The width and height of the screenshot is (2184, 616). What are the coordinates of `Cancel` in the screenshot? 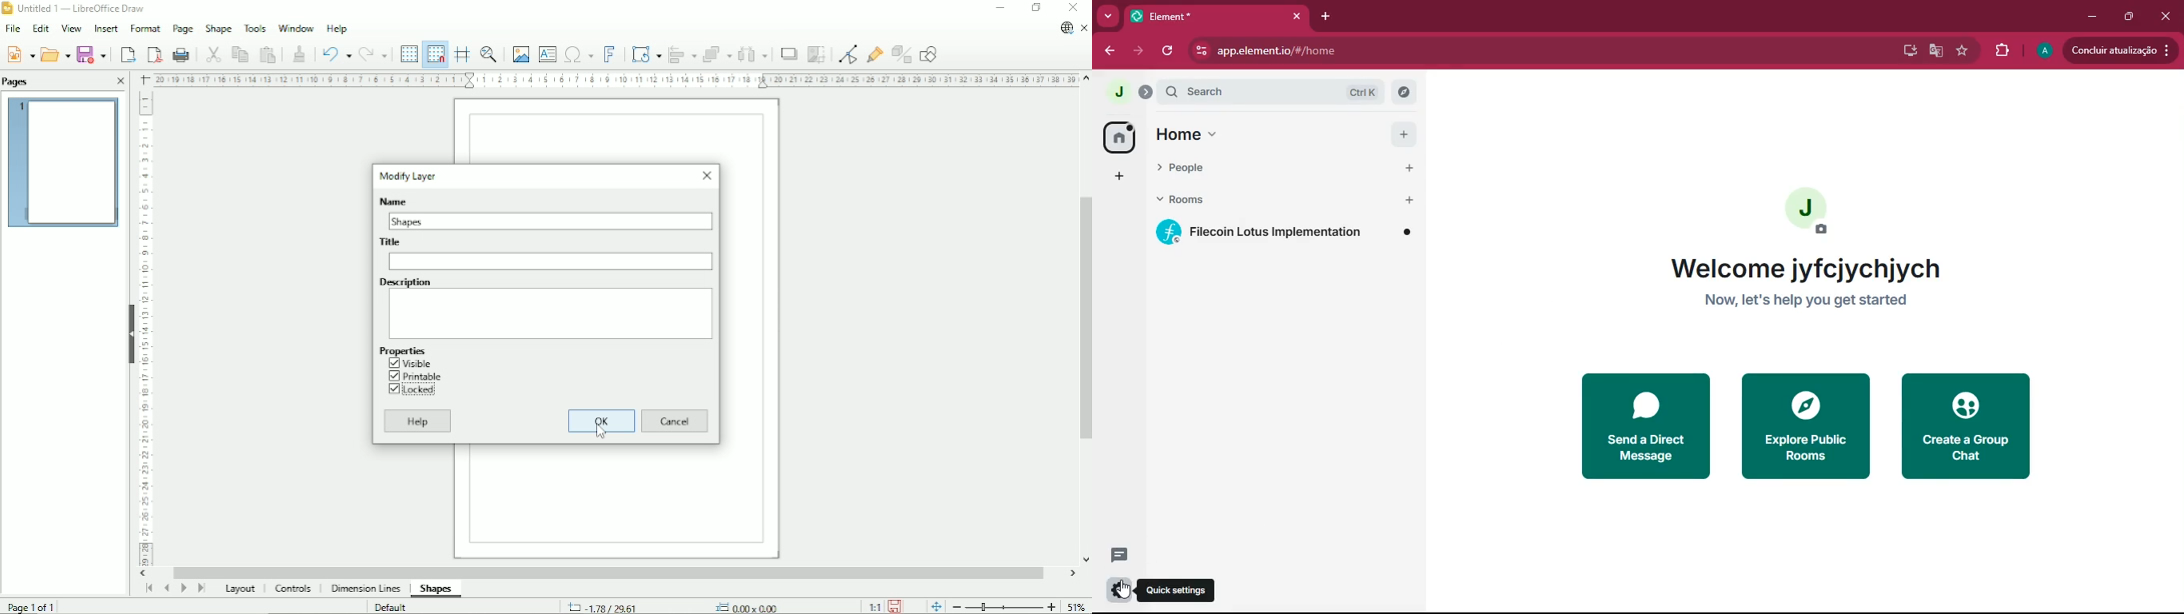 It's located at (675, 420).